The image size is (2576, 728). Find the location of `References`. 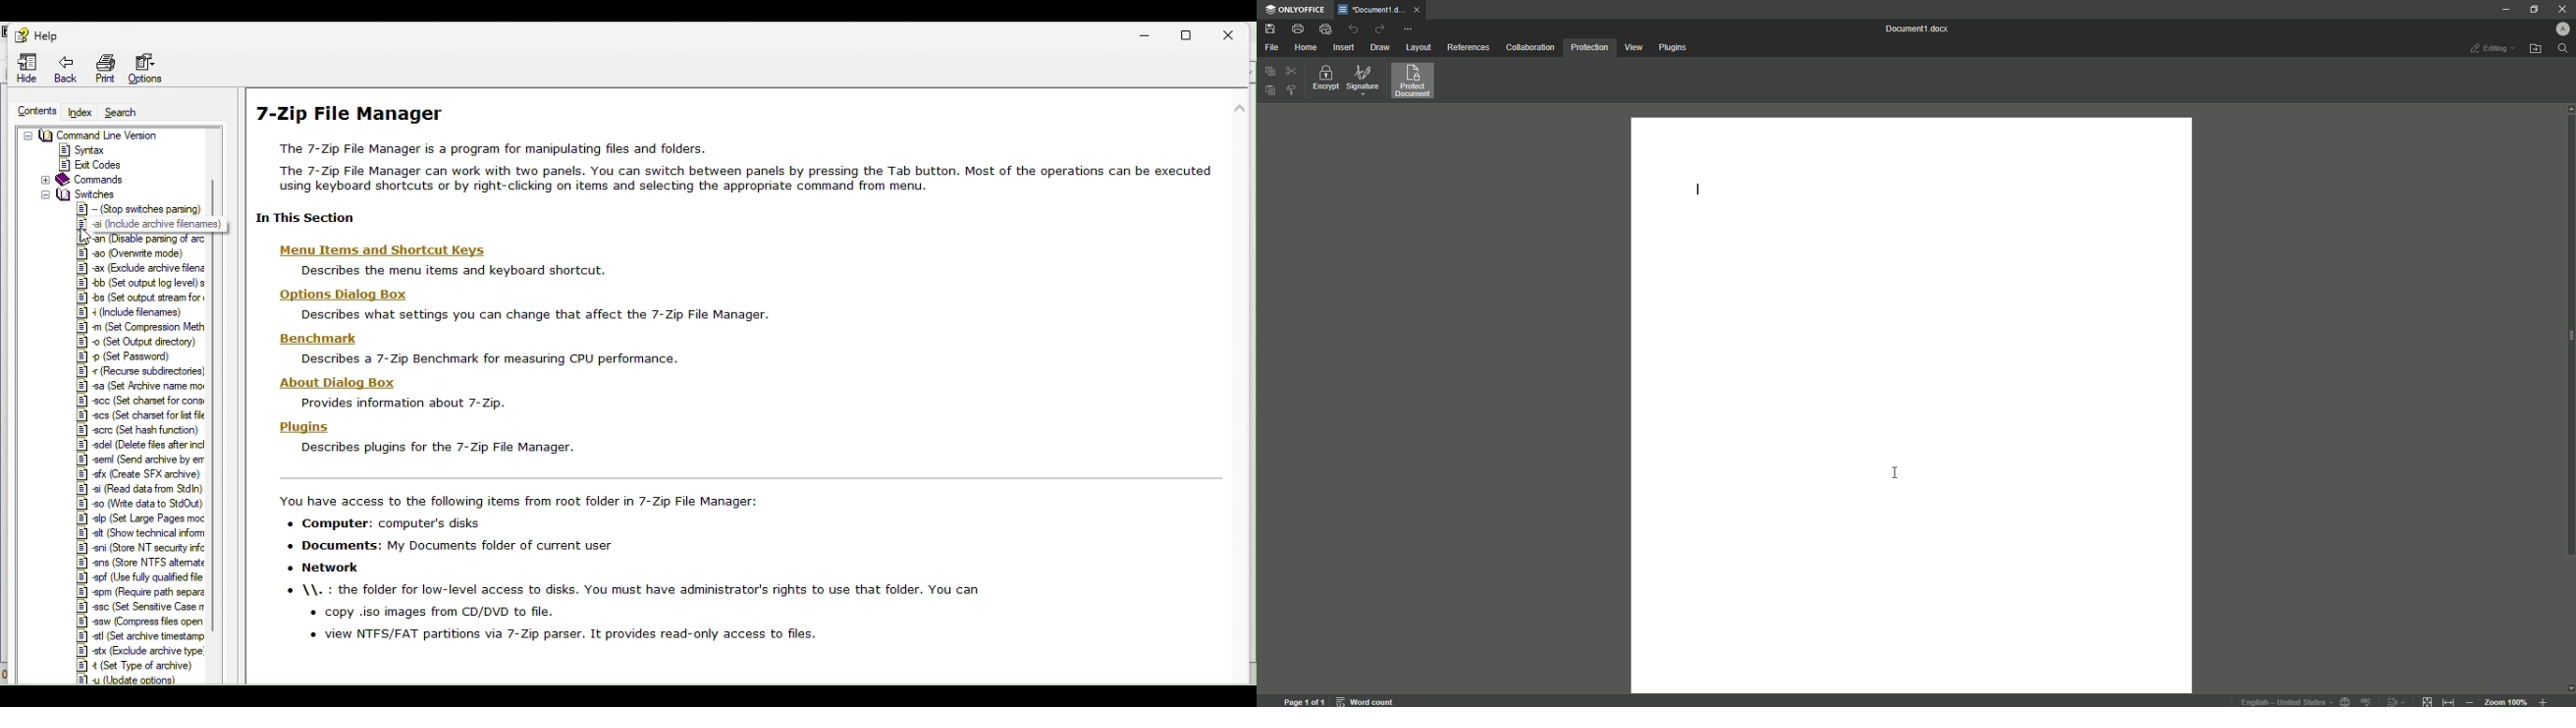

References is located at coordinates (1468, 47).